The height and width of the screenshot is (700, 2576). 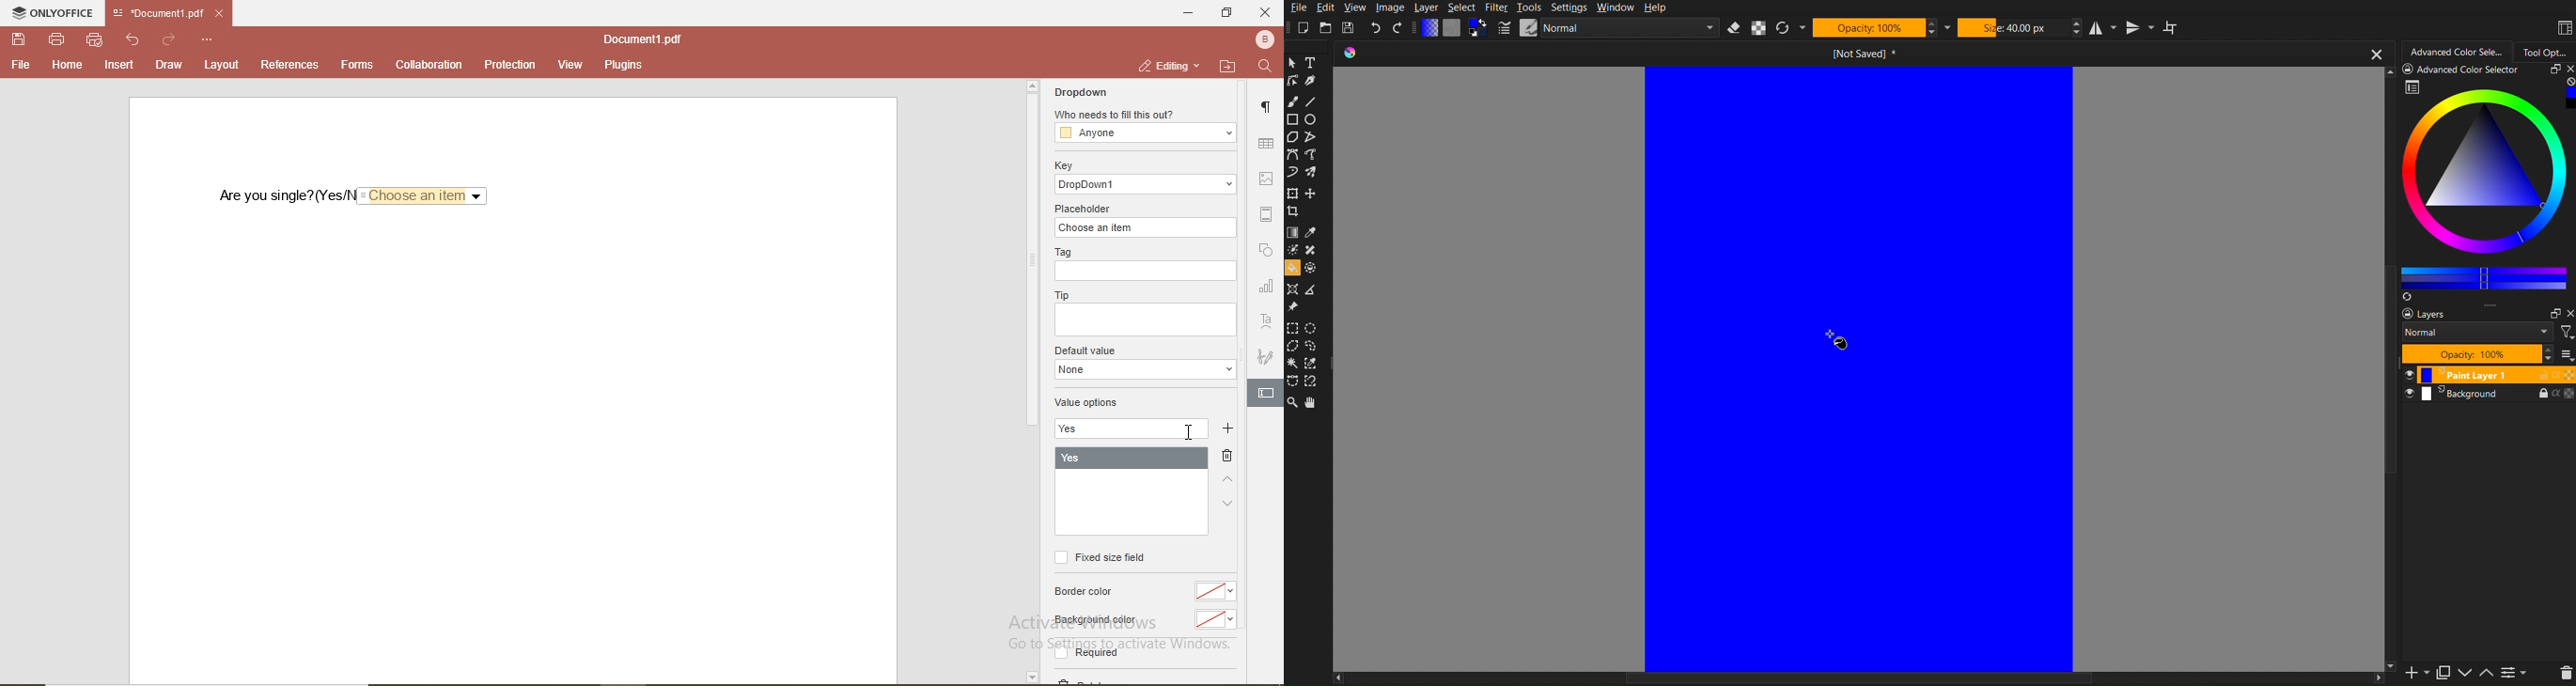 I want to click on Erase, so click(x=1735, y=28).